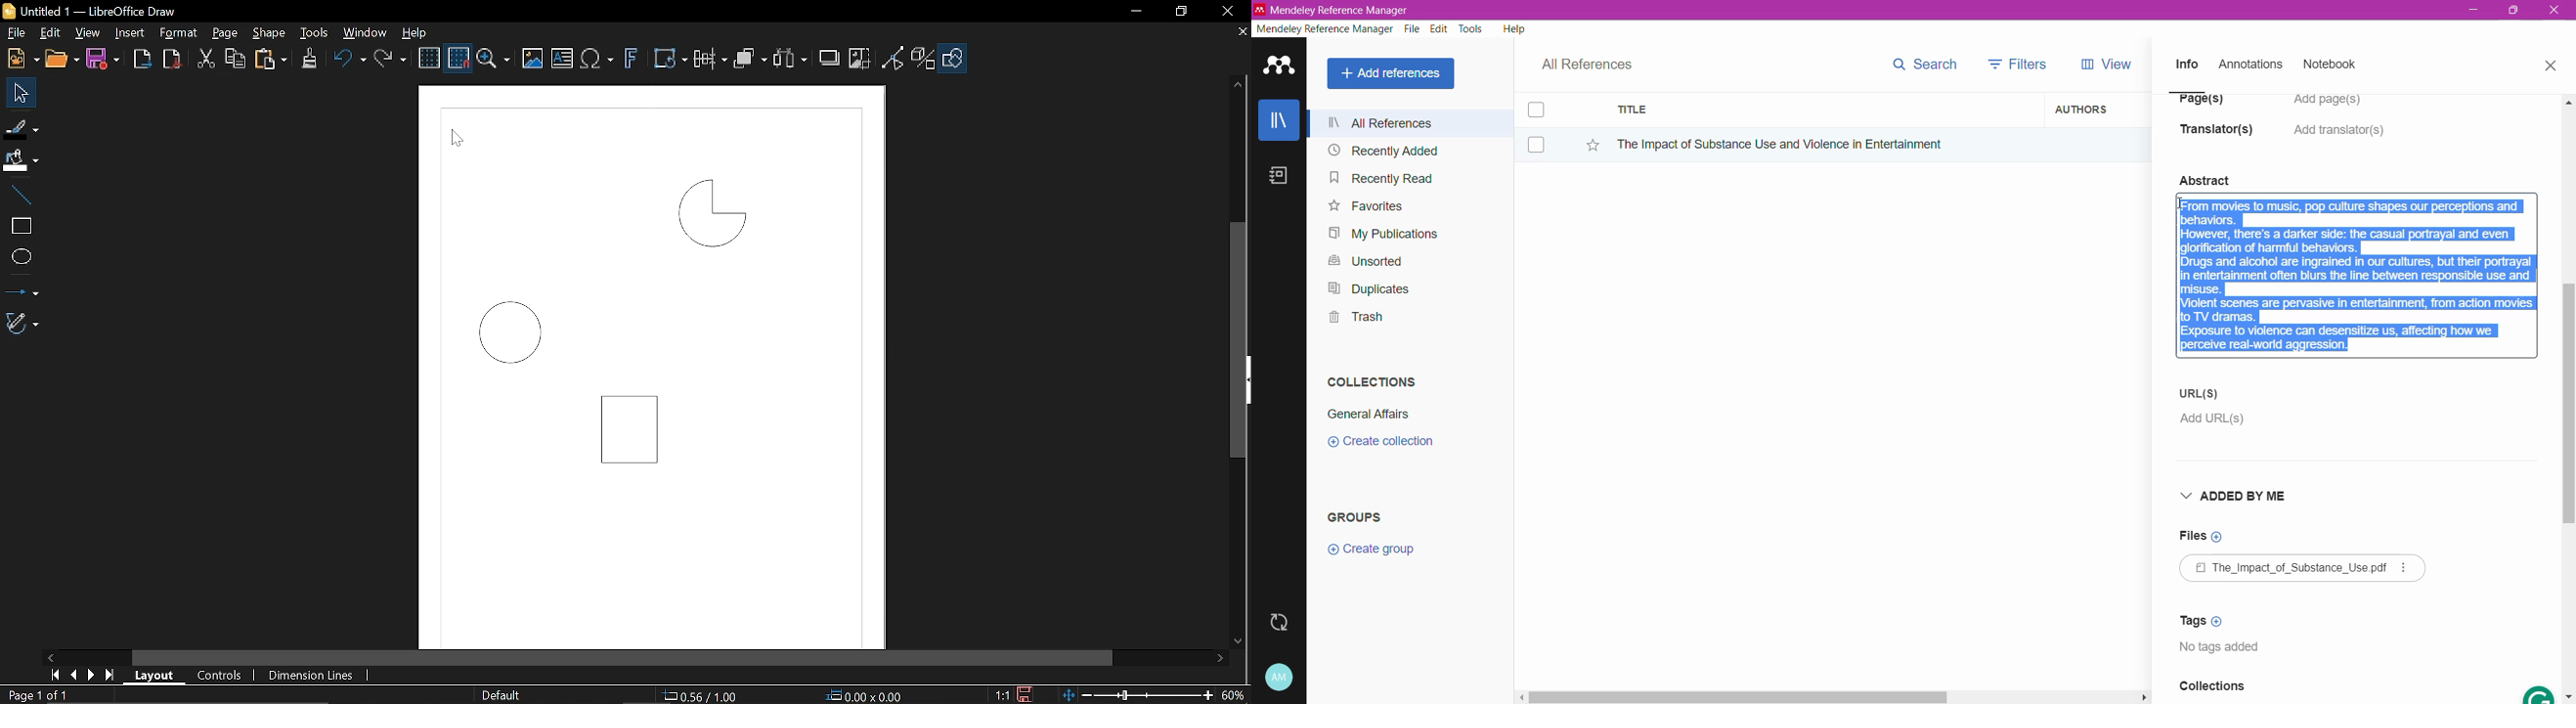 This screenshot has height=728, width=2576. What do you see at coordinates (2556, 11) in the screenshot?
I see `Close` at bounding box center [2556, 11].